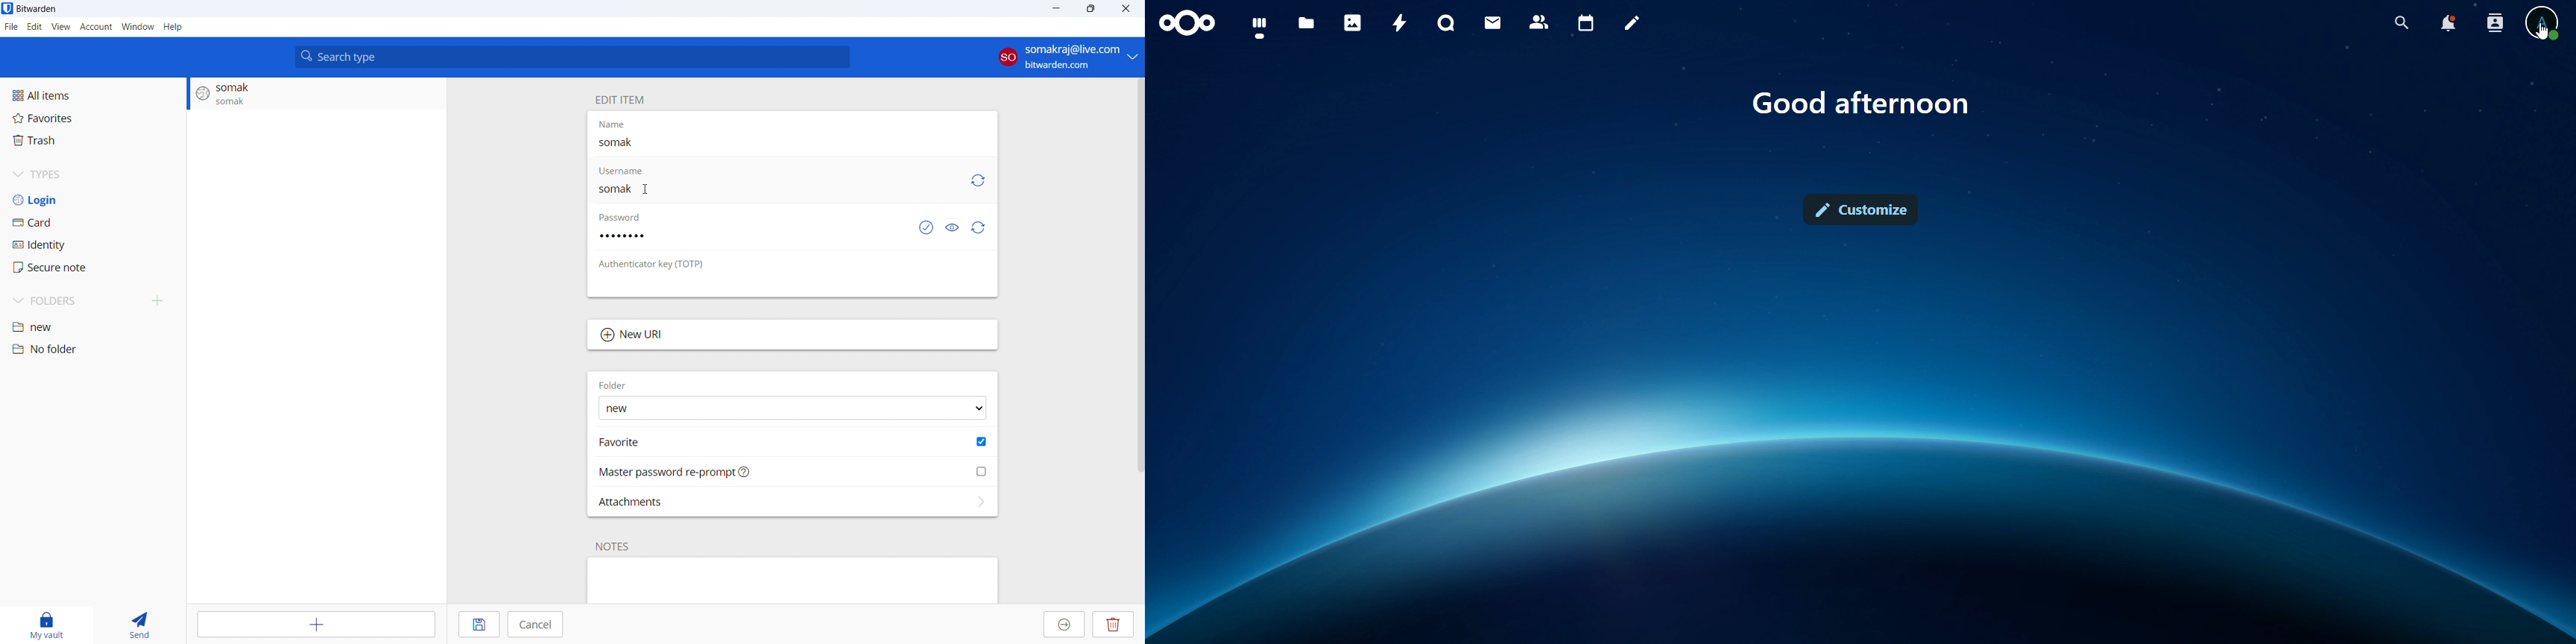 This screenshot has height=644, width=2576. What do you see at coordinates (621, 442) in the screenshot?
I see `FAVORITE` at bounding box center [621, 442].